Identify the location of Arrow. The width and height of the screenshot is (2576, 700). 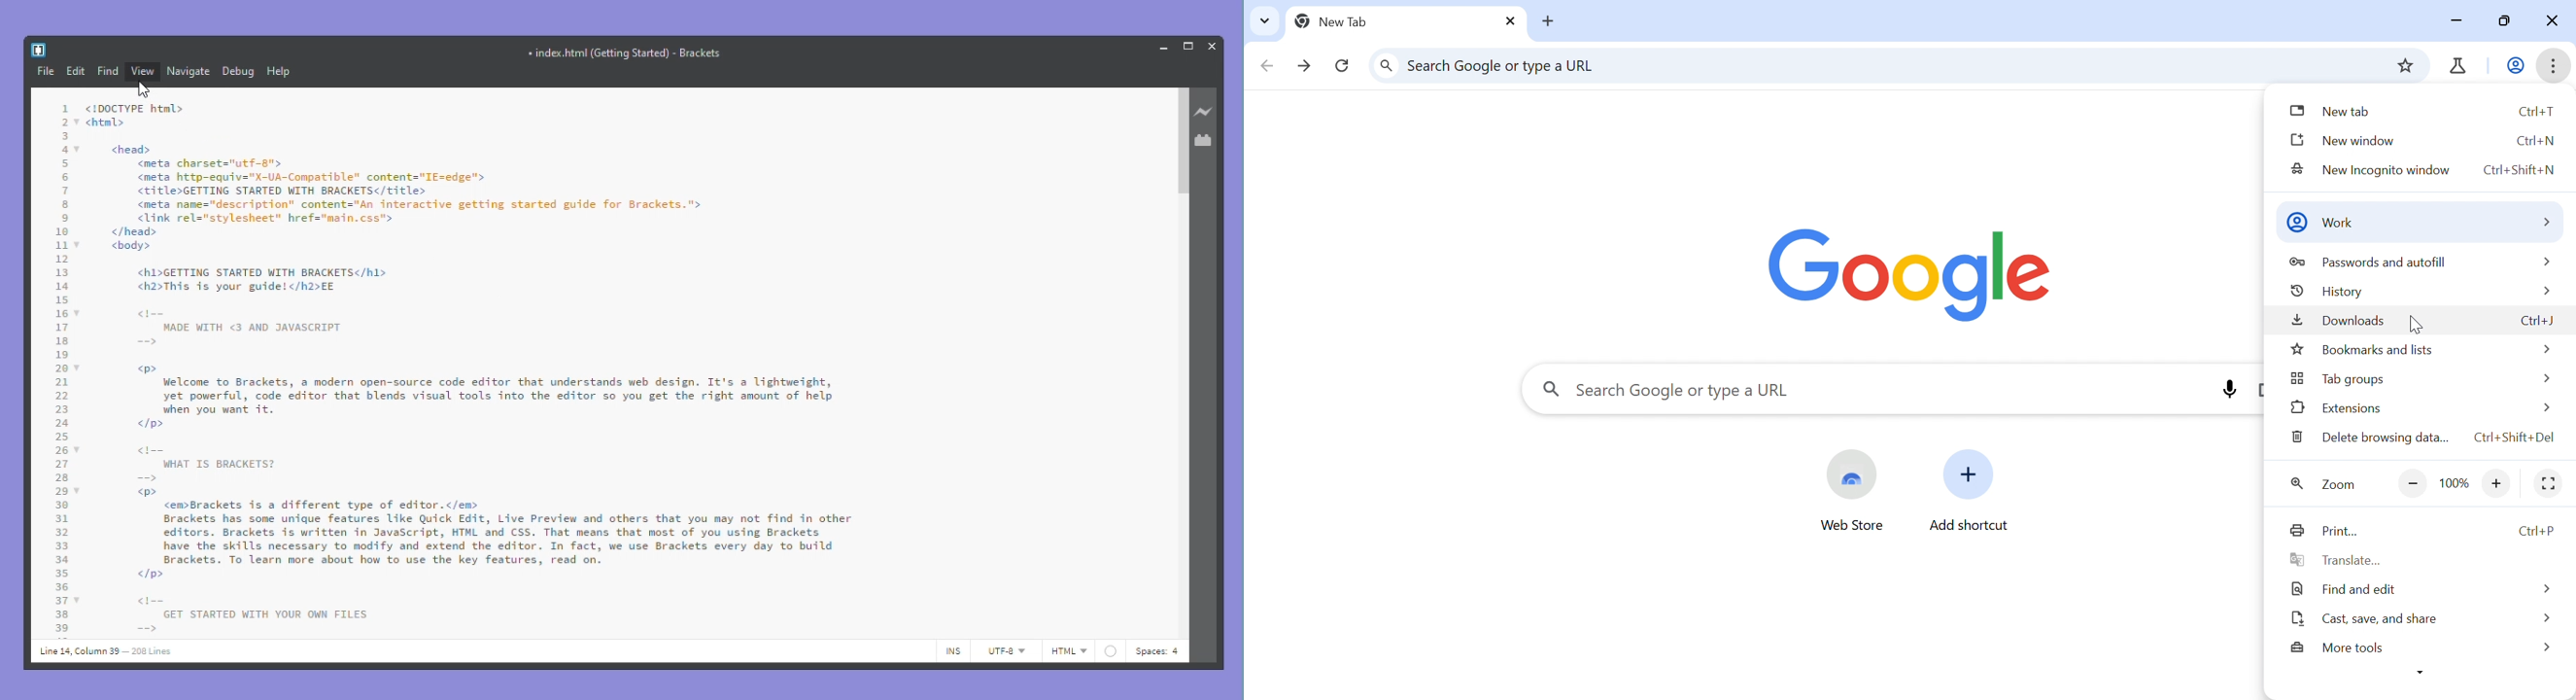
(2545, 291).